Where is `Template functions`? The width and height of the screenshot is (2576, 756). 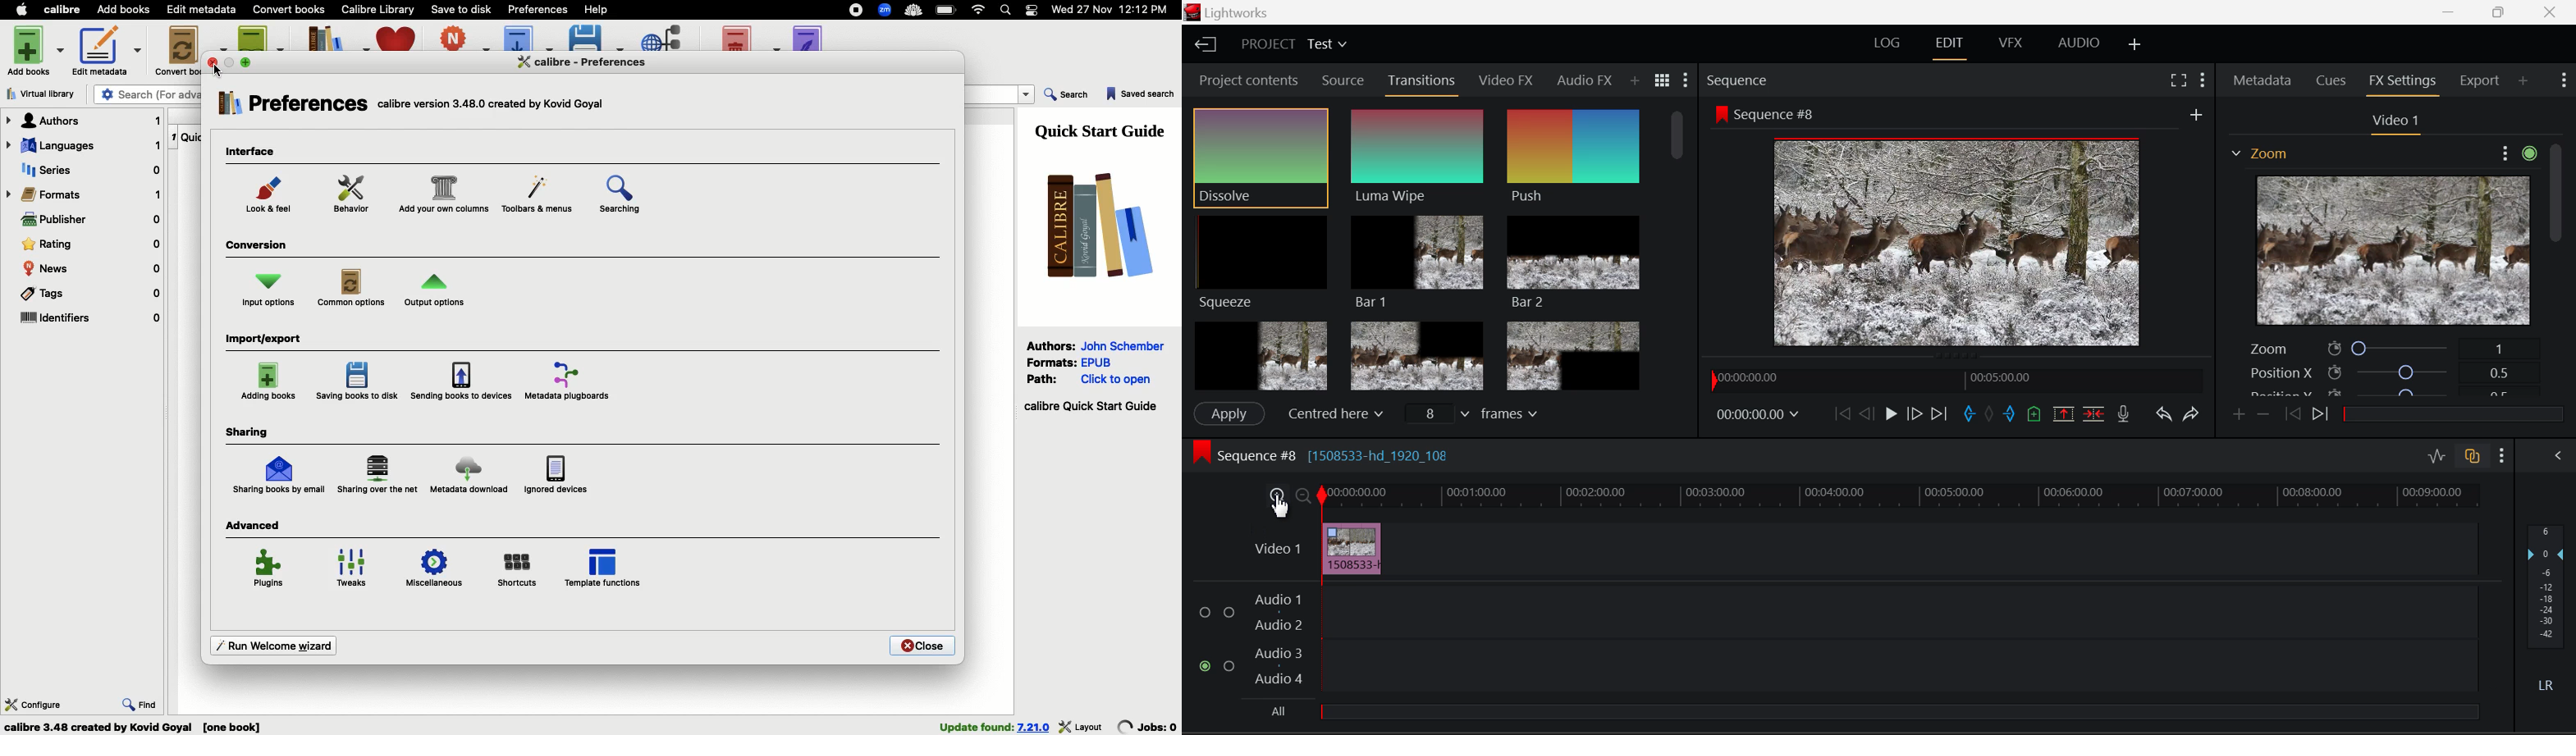
Template functions is located at coordinates (604, 567).